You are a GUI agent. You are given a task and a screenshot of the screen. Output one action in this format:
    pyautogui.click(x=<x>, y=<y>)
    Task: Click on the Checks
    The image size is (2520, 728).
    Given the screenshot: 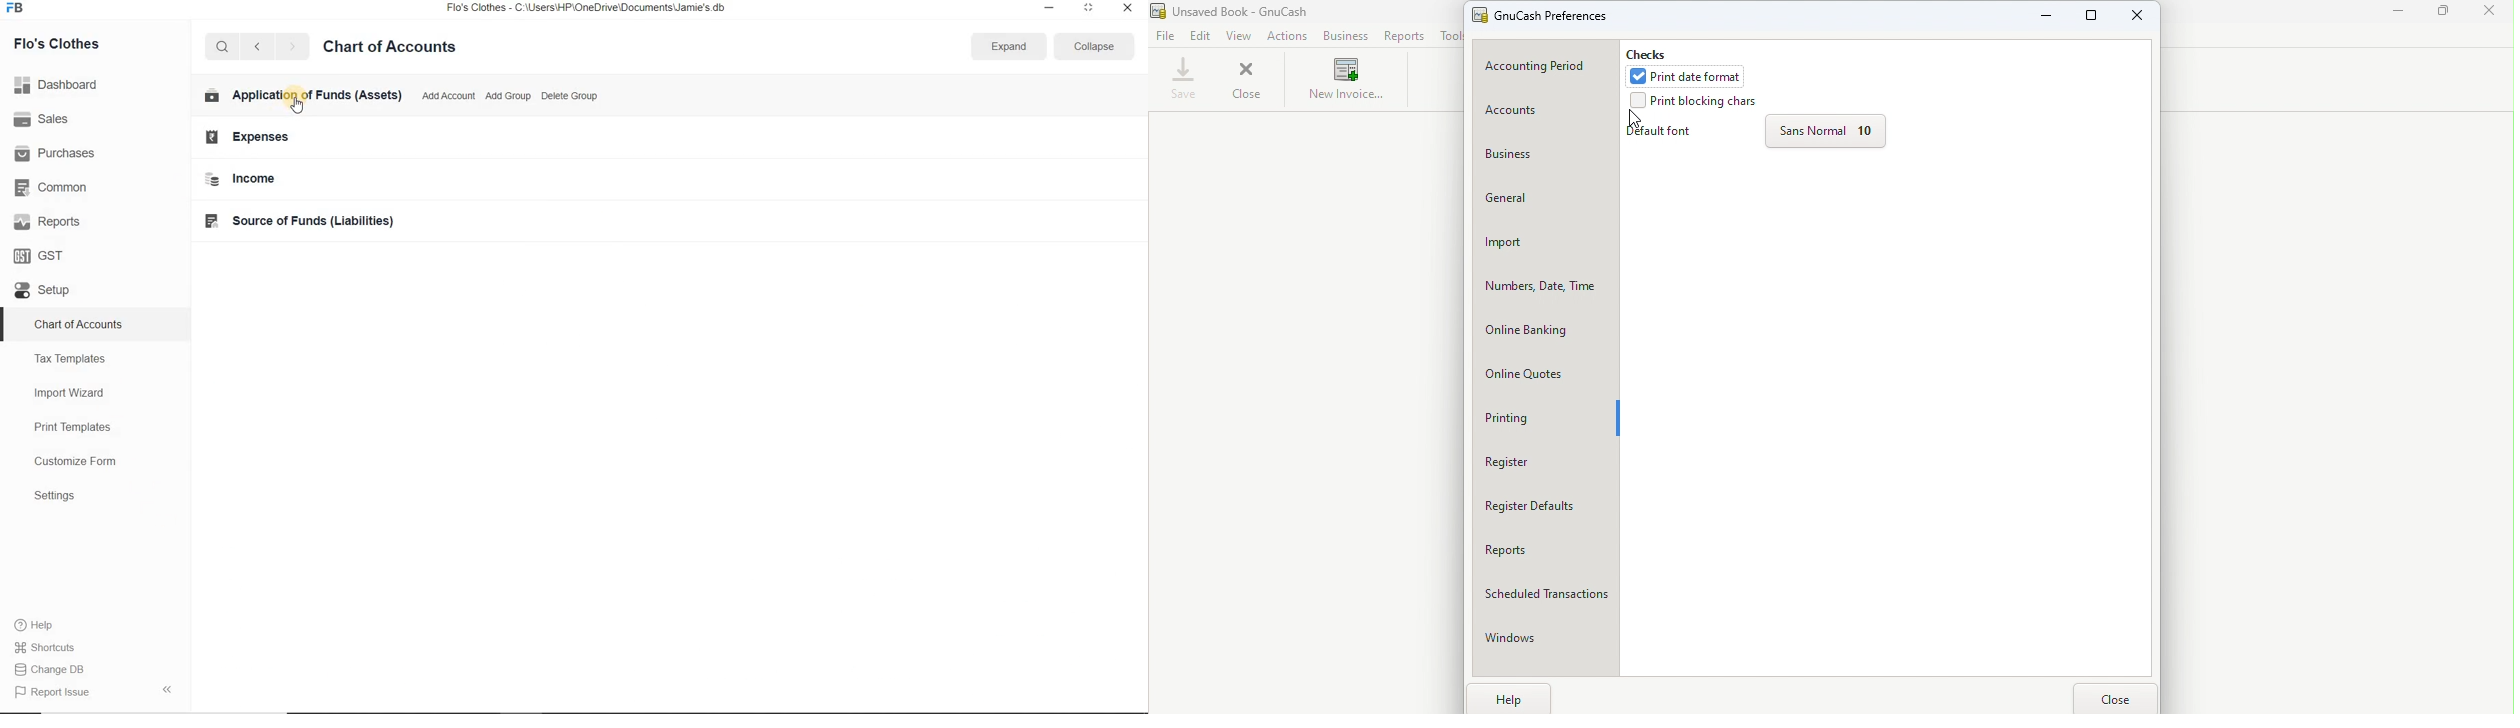 What is the action you would take?
    pyautogui.click(x=1659, y=52)
    